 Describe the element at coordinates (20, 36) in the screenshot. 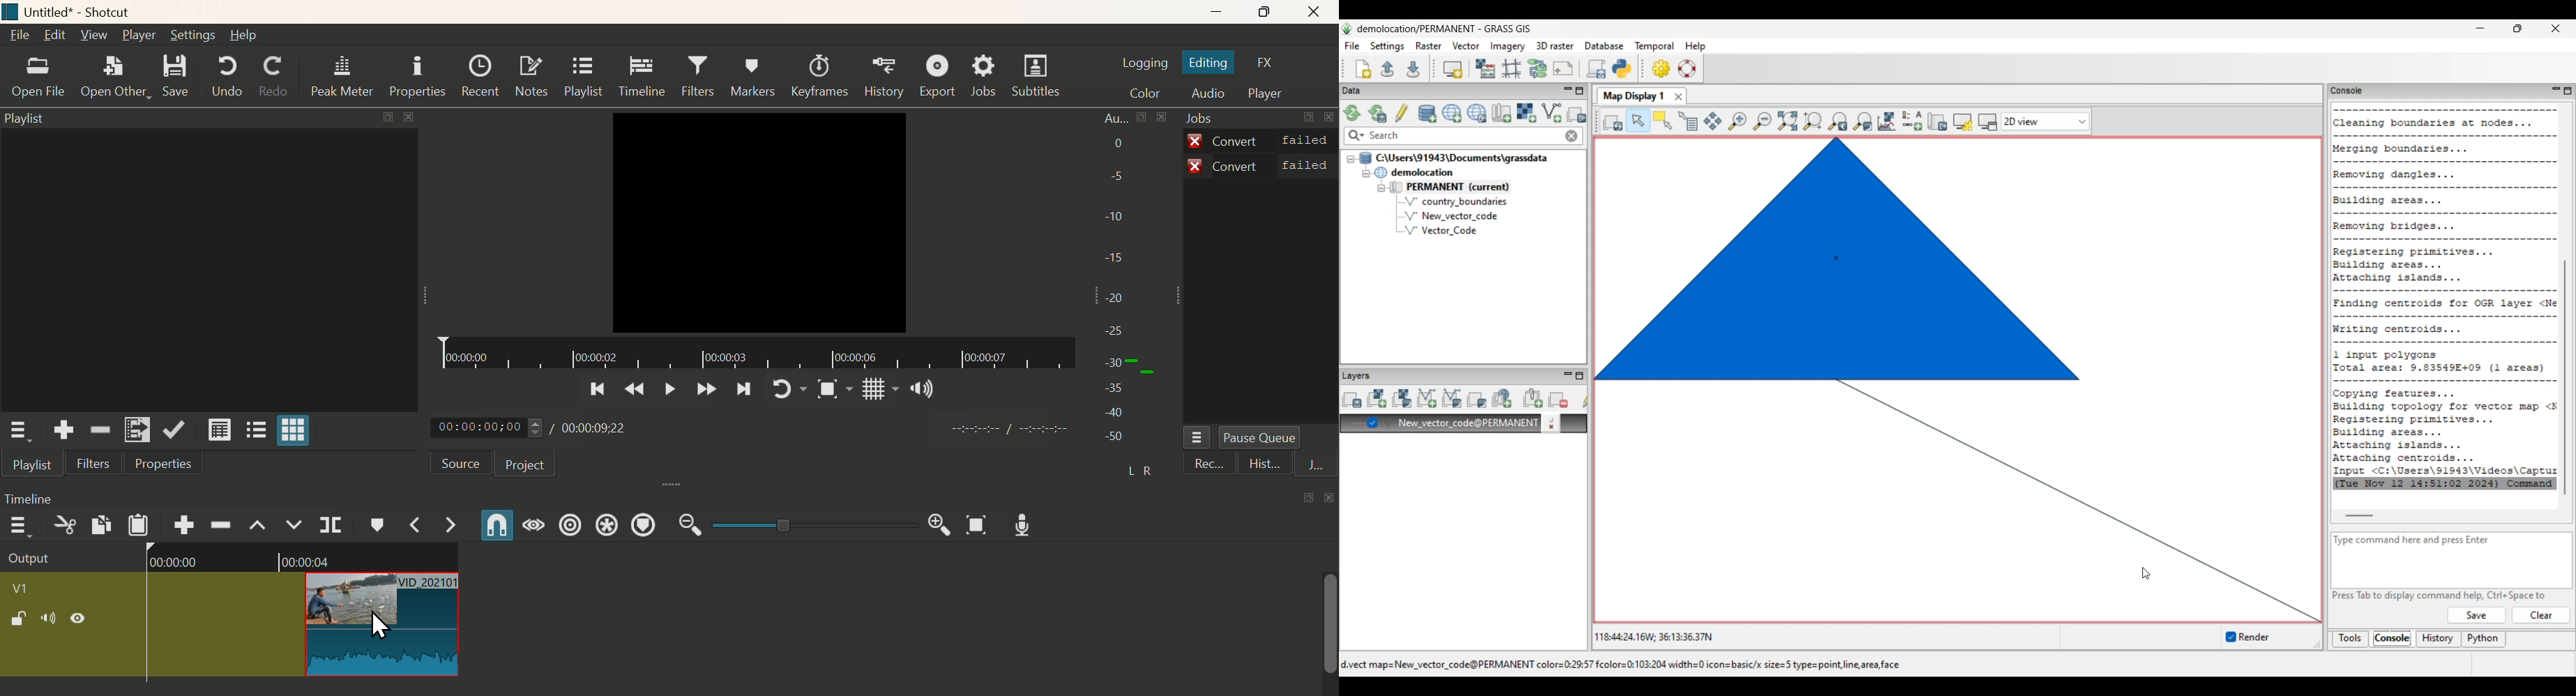

I see `` at that location.